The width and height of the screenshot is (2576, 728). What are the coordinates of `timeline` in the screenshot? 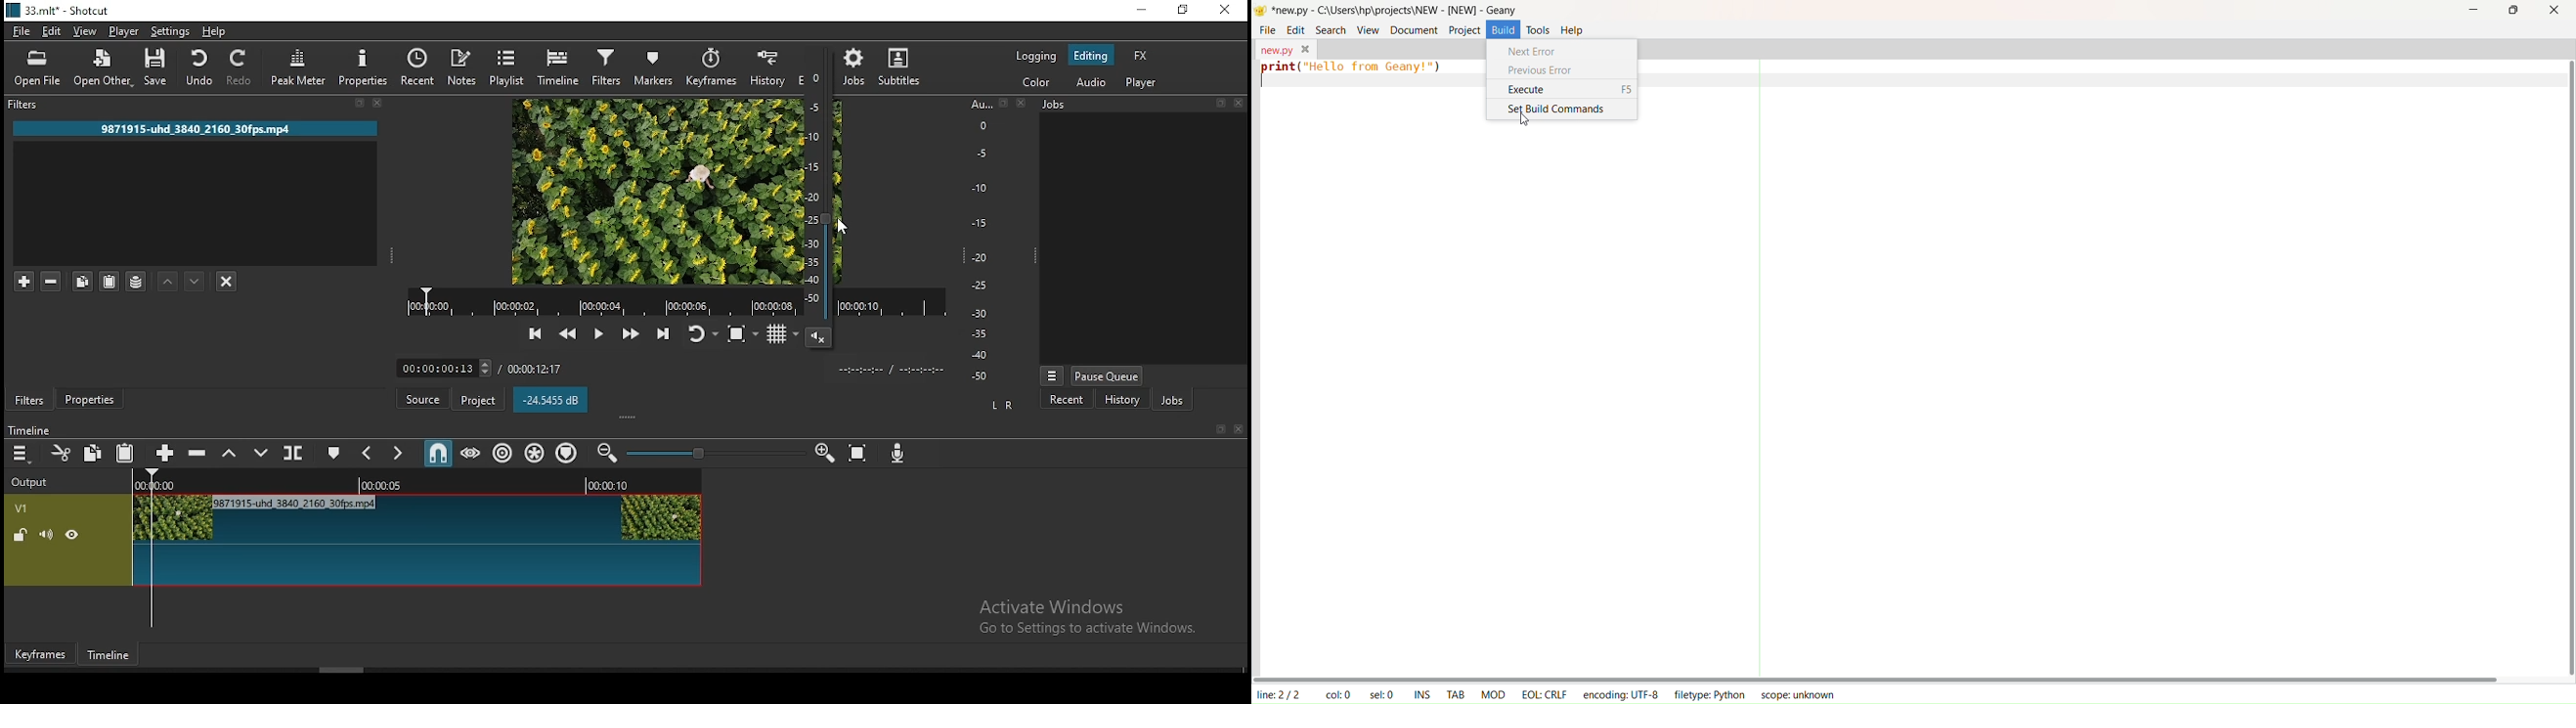 It's located at (109, 652).